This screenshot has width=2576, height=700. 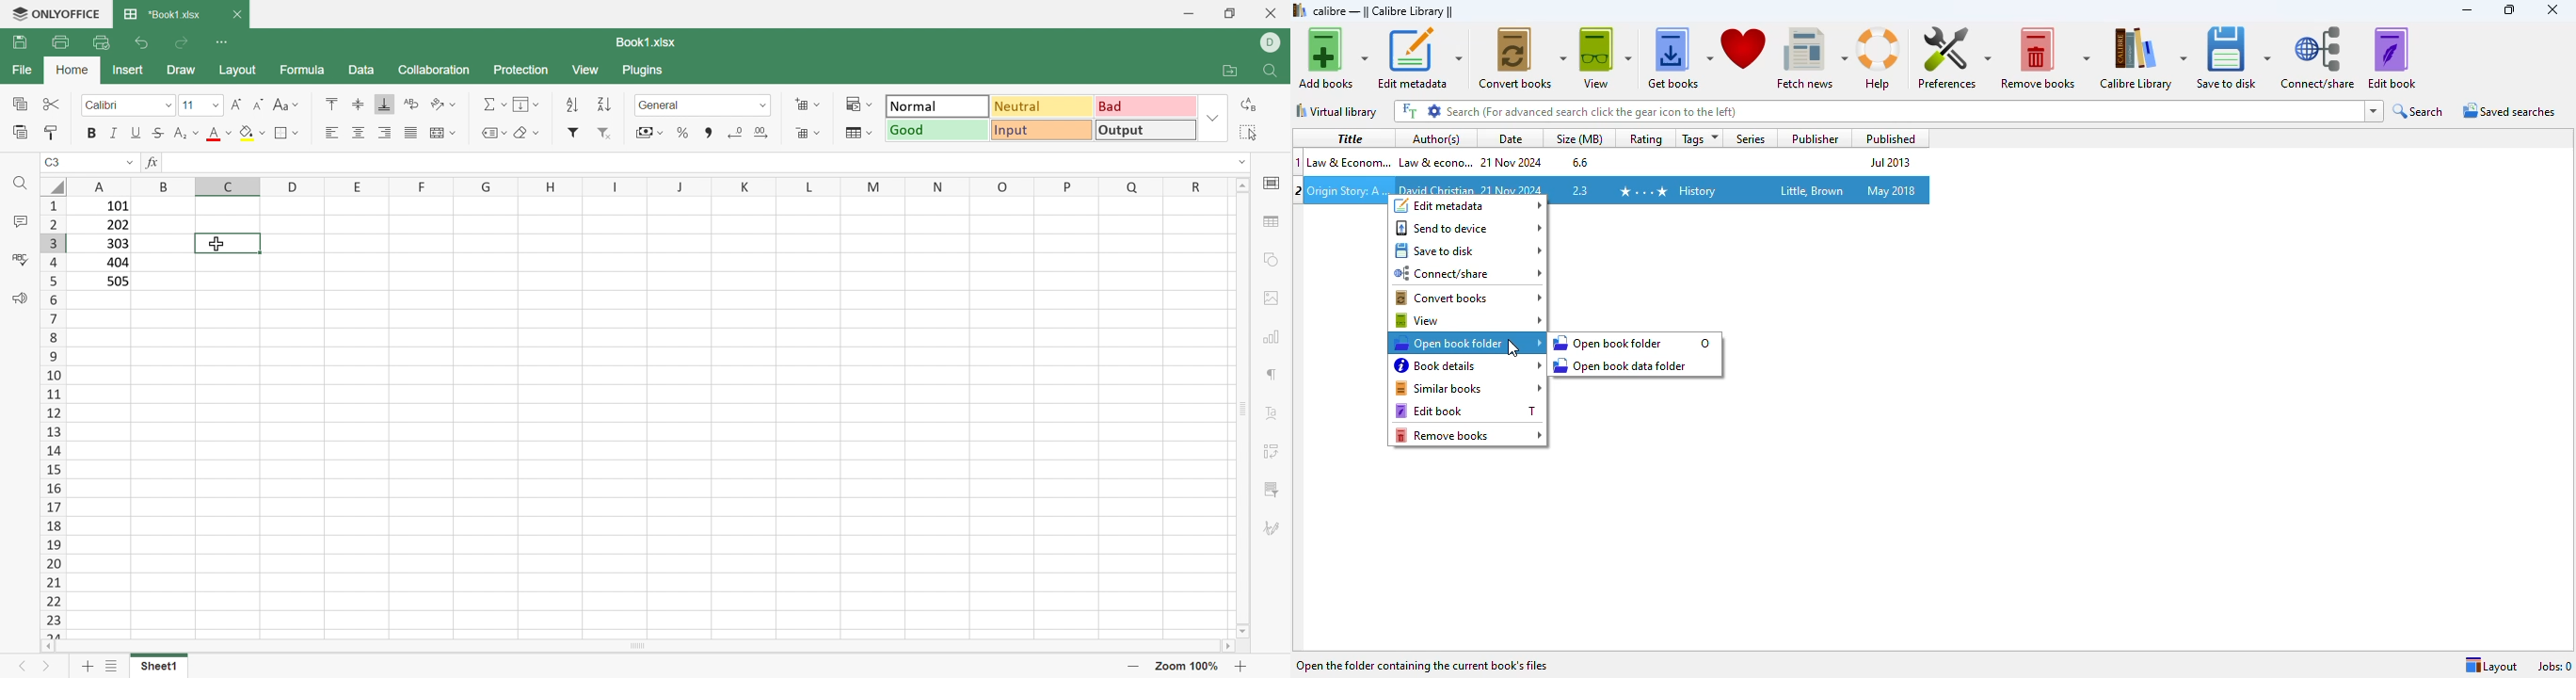 I want to click on shape settings, so click(x=1273, y=258).